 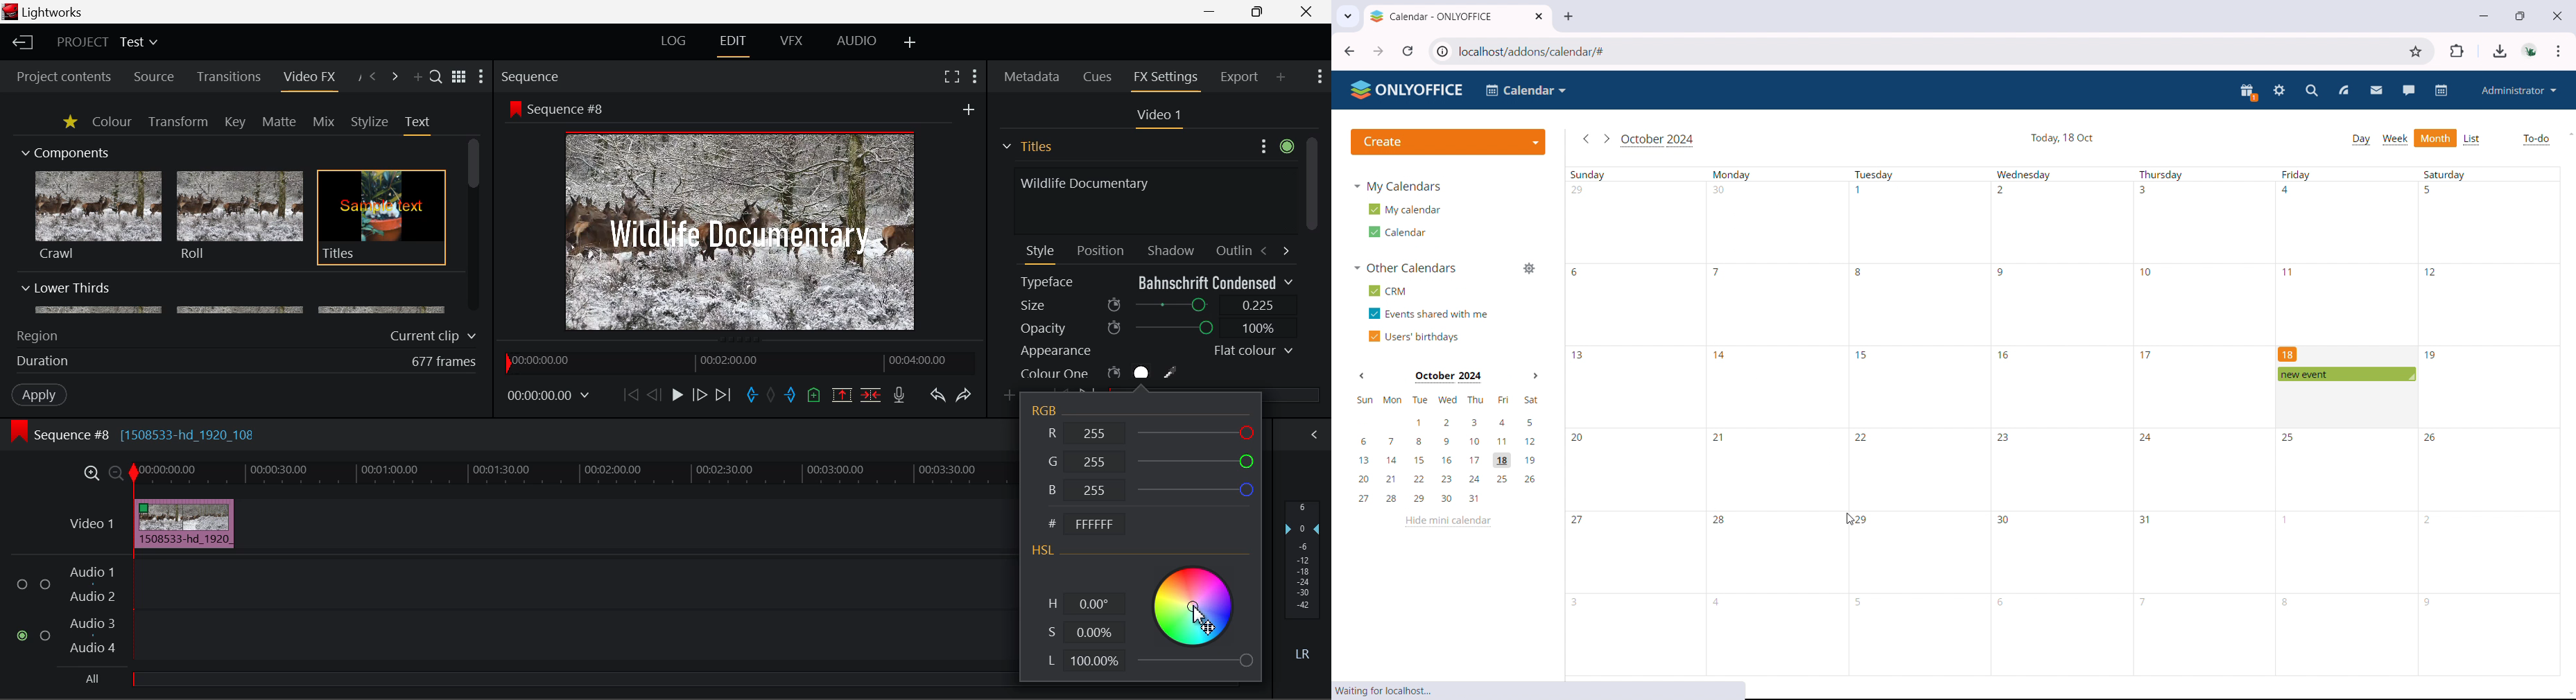 I want to click on 15, so click(x=1862, y=355).